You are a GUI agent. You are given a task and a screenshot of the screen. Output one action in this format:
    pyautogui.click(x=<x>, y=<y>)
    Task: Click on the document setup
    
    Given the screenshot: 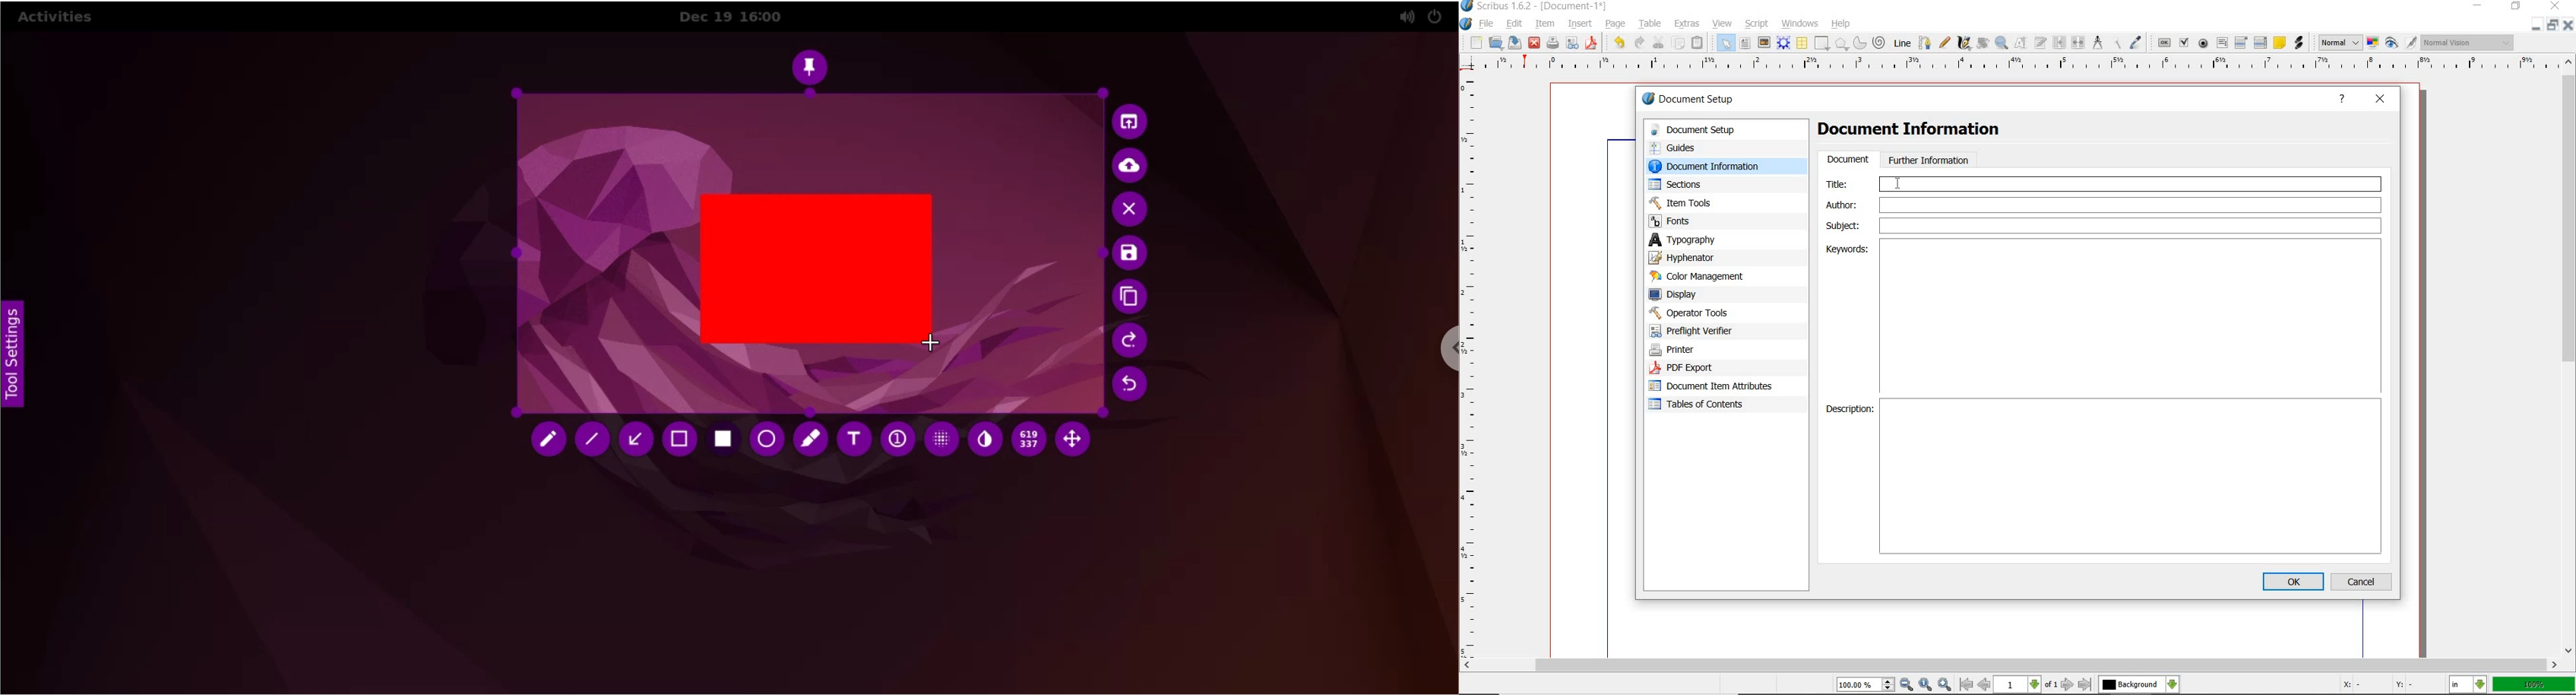 What is the action you would take?
    pyautogui.click(x=1689, y=99)
    